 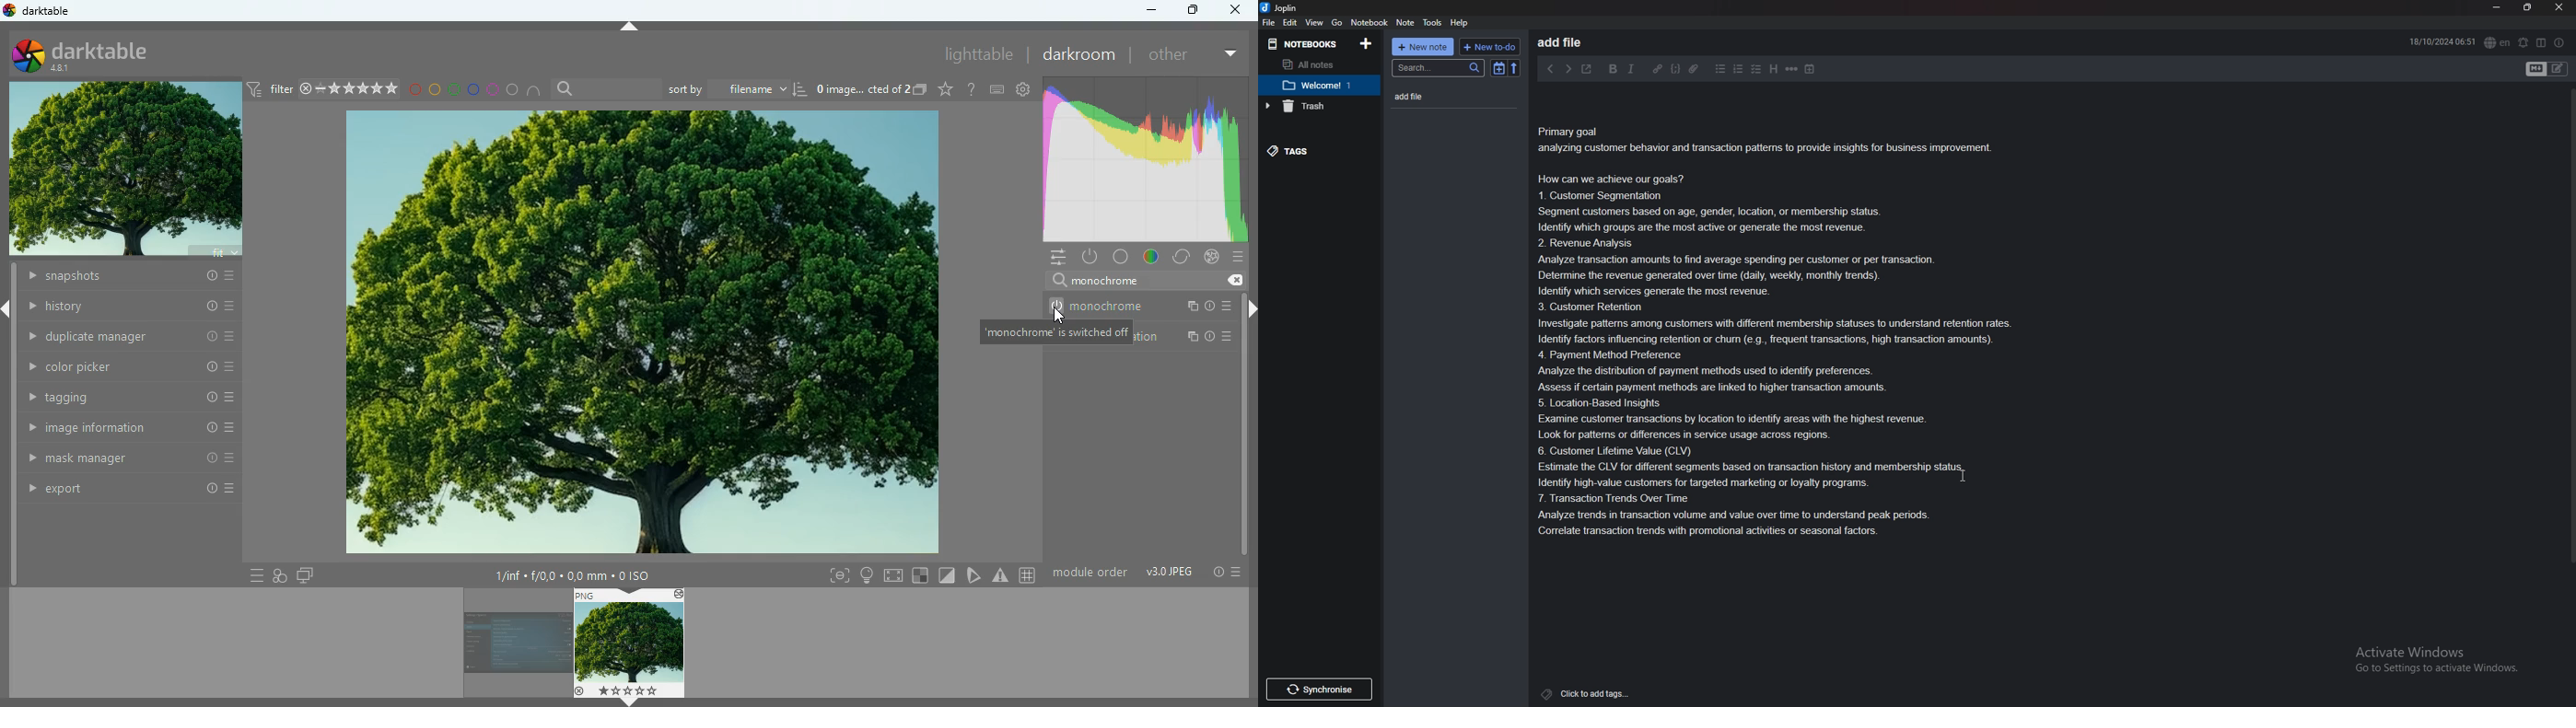 What do you see at coordinates (305, 574) in the screenshot?
I see `screens` at bounding box center [305, 574].